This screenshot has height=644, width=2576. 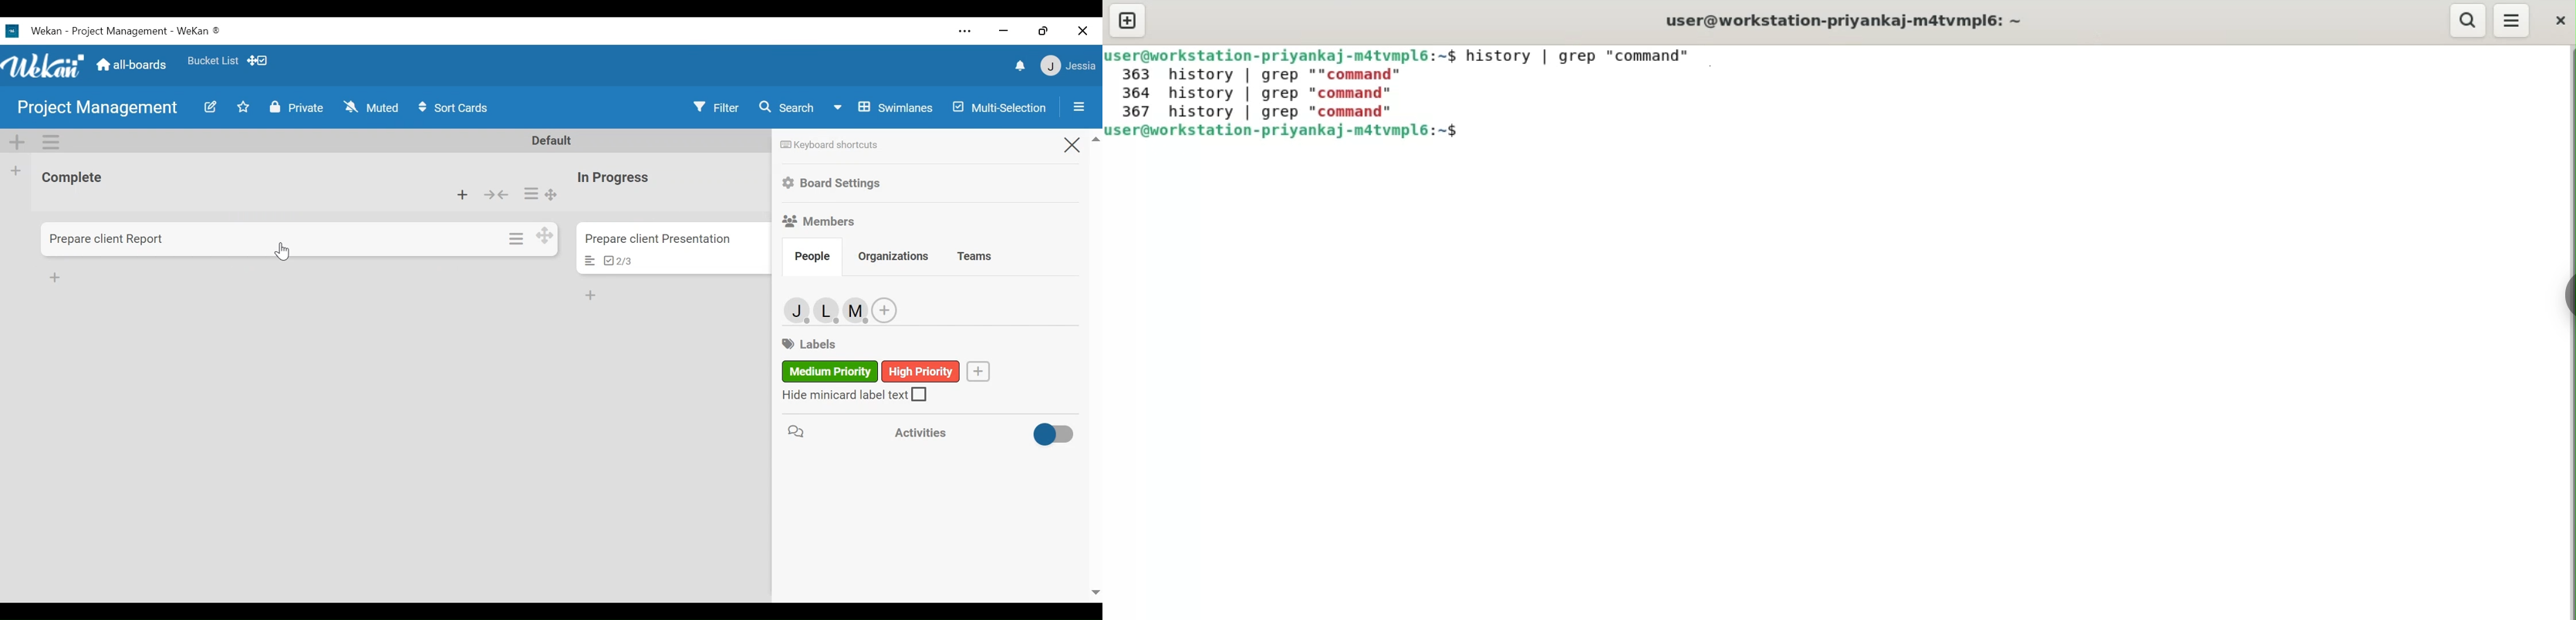 What do you see at coordinates (2465, 20) in the screenshot?
I see `search` at bounding box center [2465, 20].